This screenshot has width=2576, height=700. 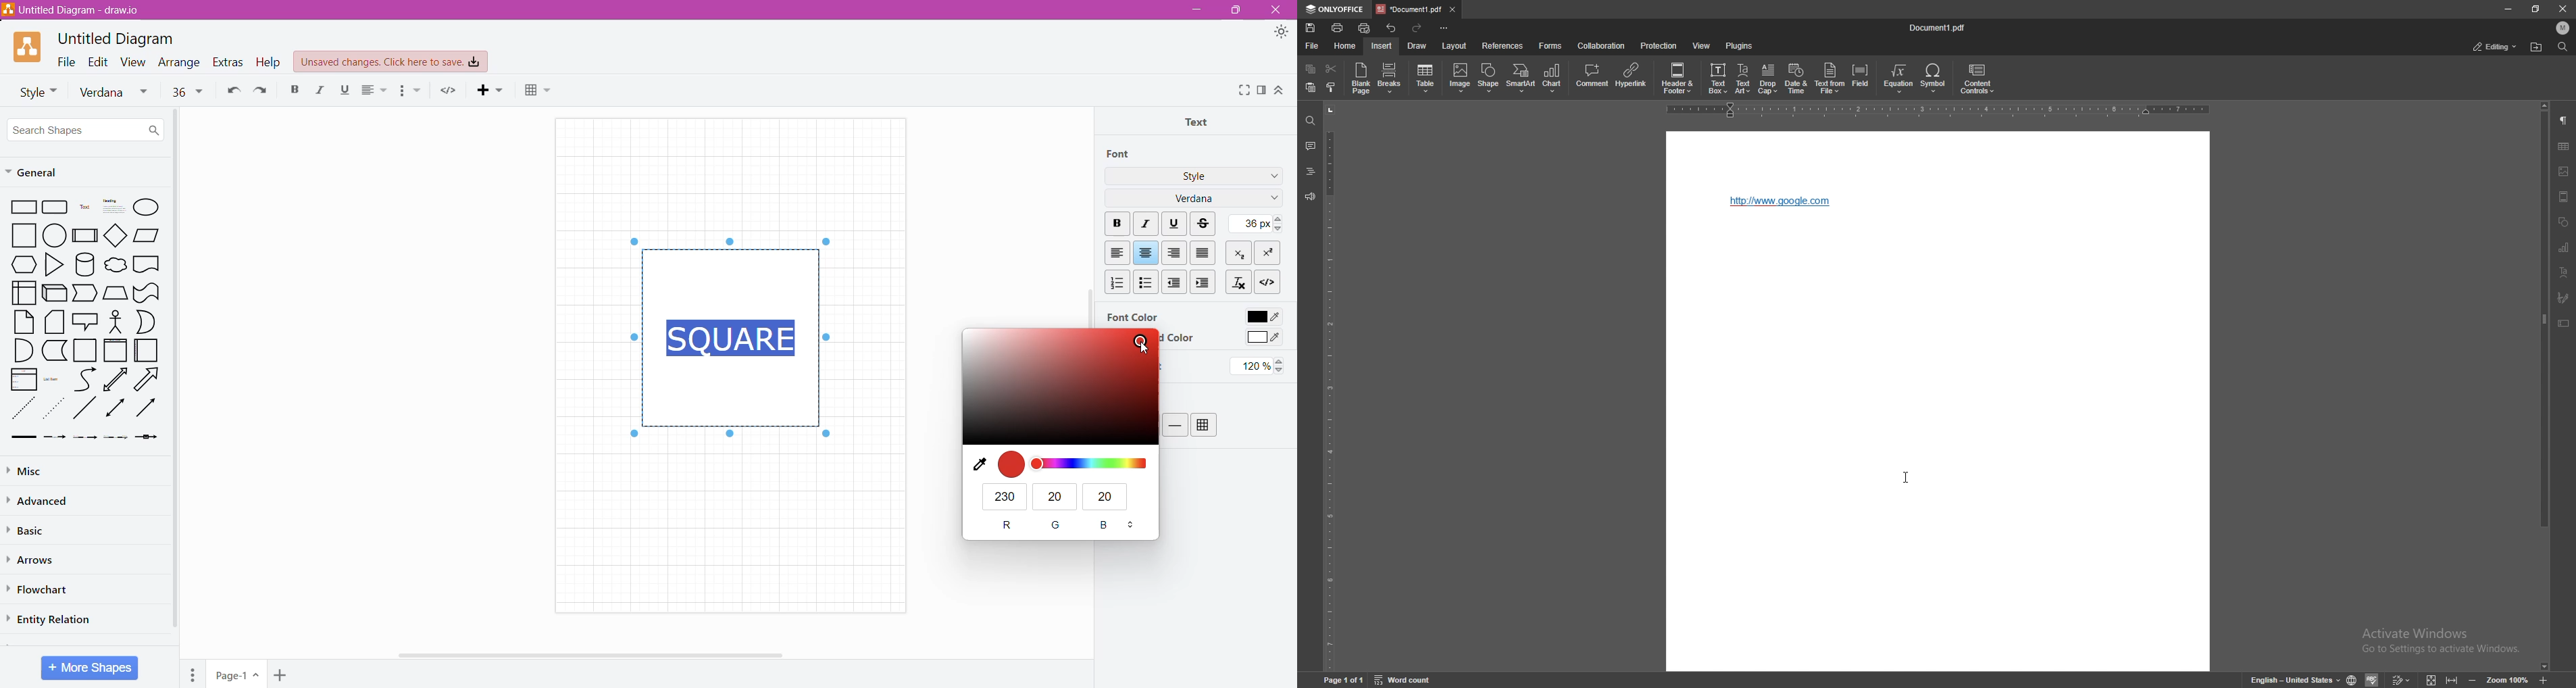 What do you see at coordinates (1338, 27) in the screenshot?
I see `print` at bounding box center [1338, 27].